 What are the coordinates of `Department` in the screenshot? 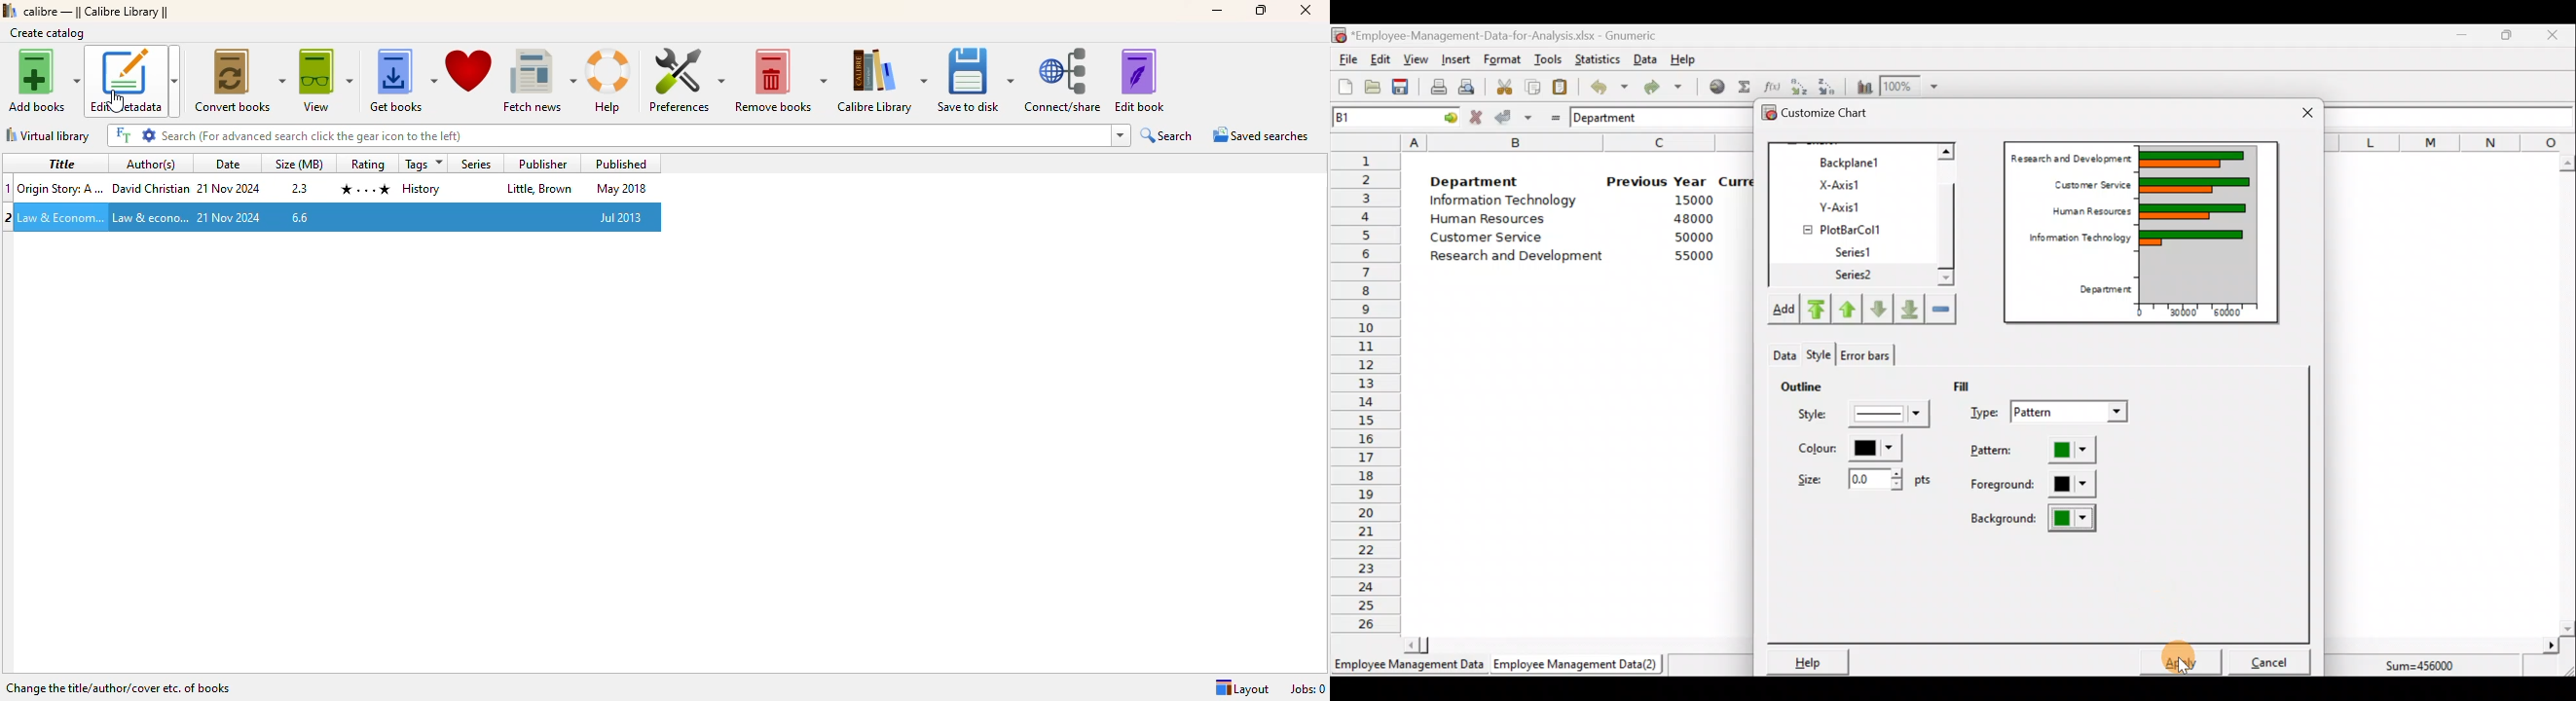 It's located at (2101, 290).